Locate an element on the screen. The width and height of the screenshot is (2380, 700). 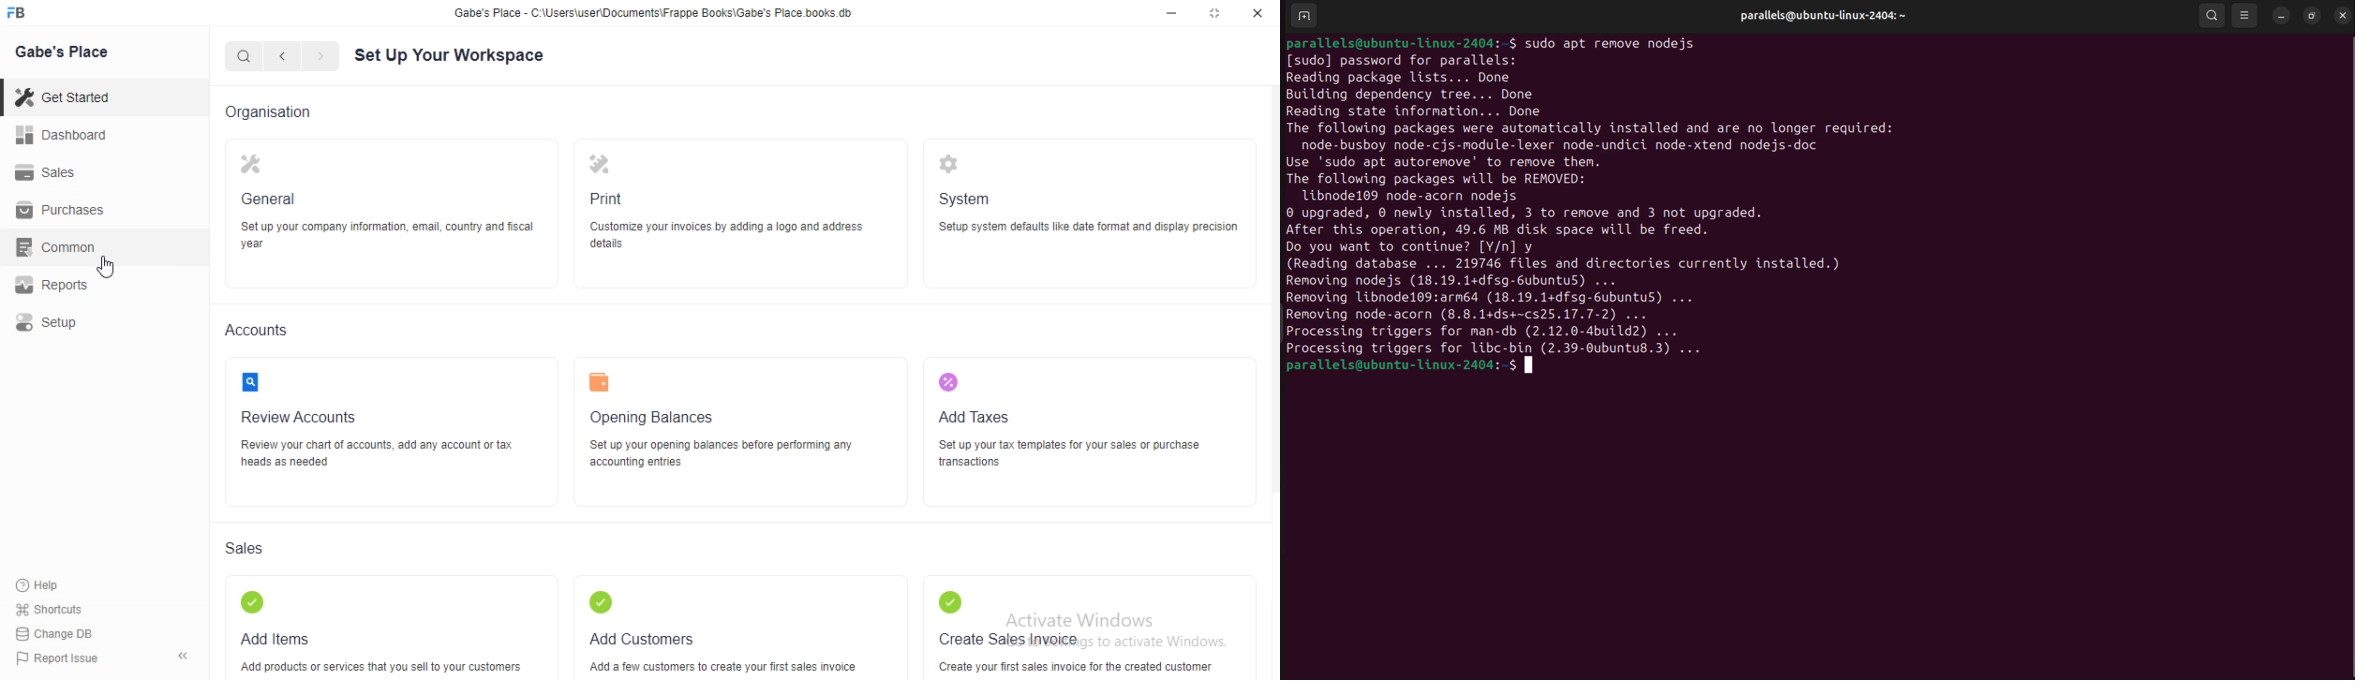
Setup your ‘company information. email\ email. country and fiscal is located at coordinates (391, 236).